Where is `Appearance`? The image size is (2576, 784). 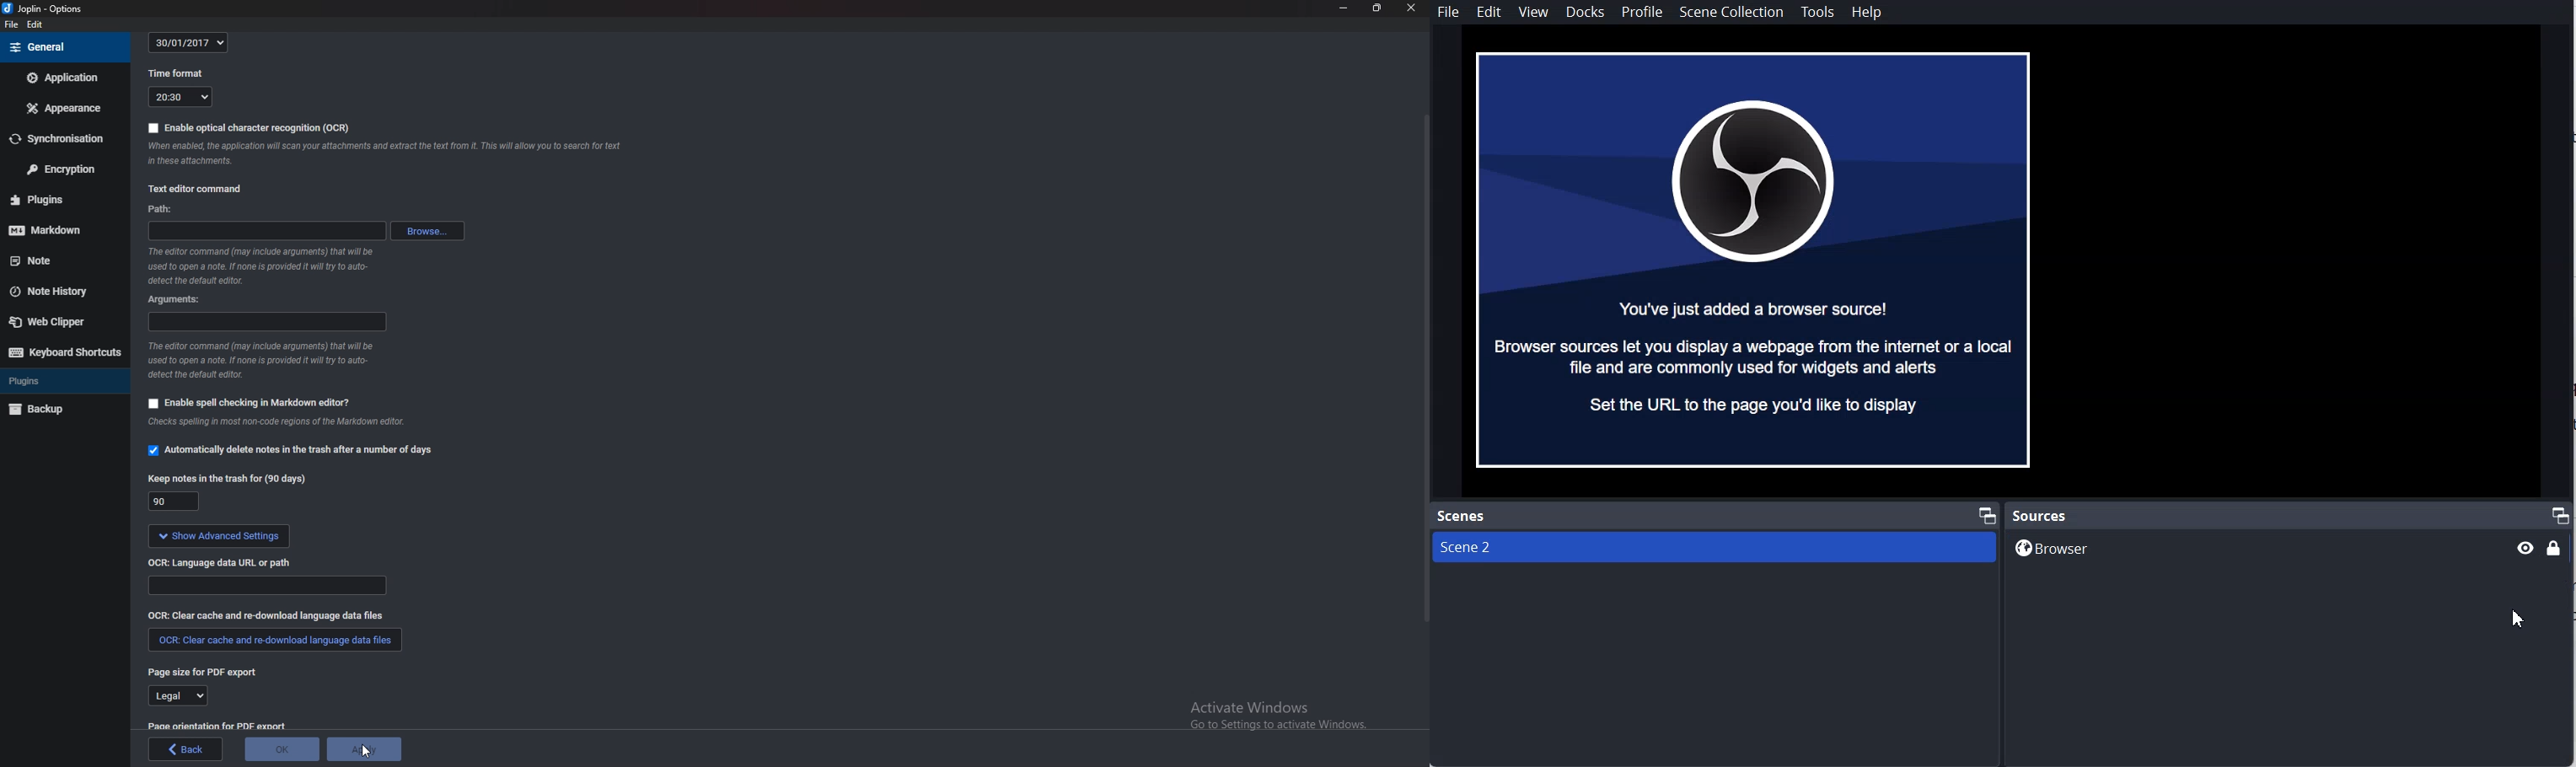
Appearance is located at coordinates (61, 109).